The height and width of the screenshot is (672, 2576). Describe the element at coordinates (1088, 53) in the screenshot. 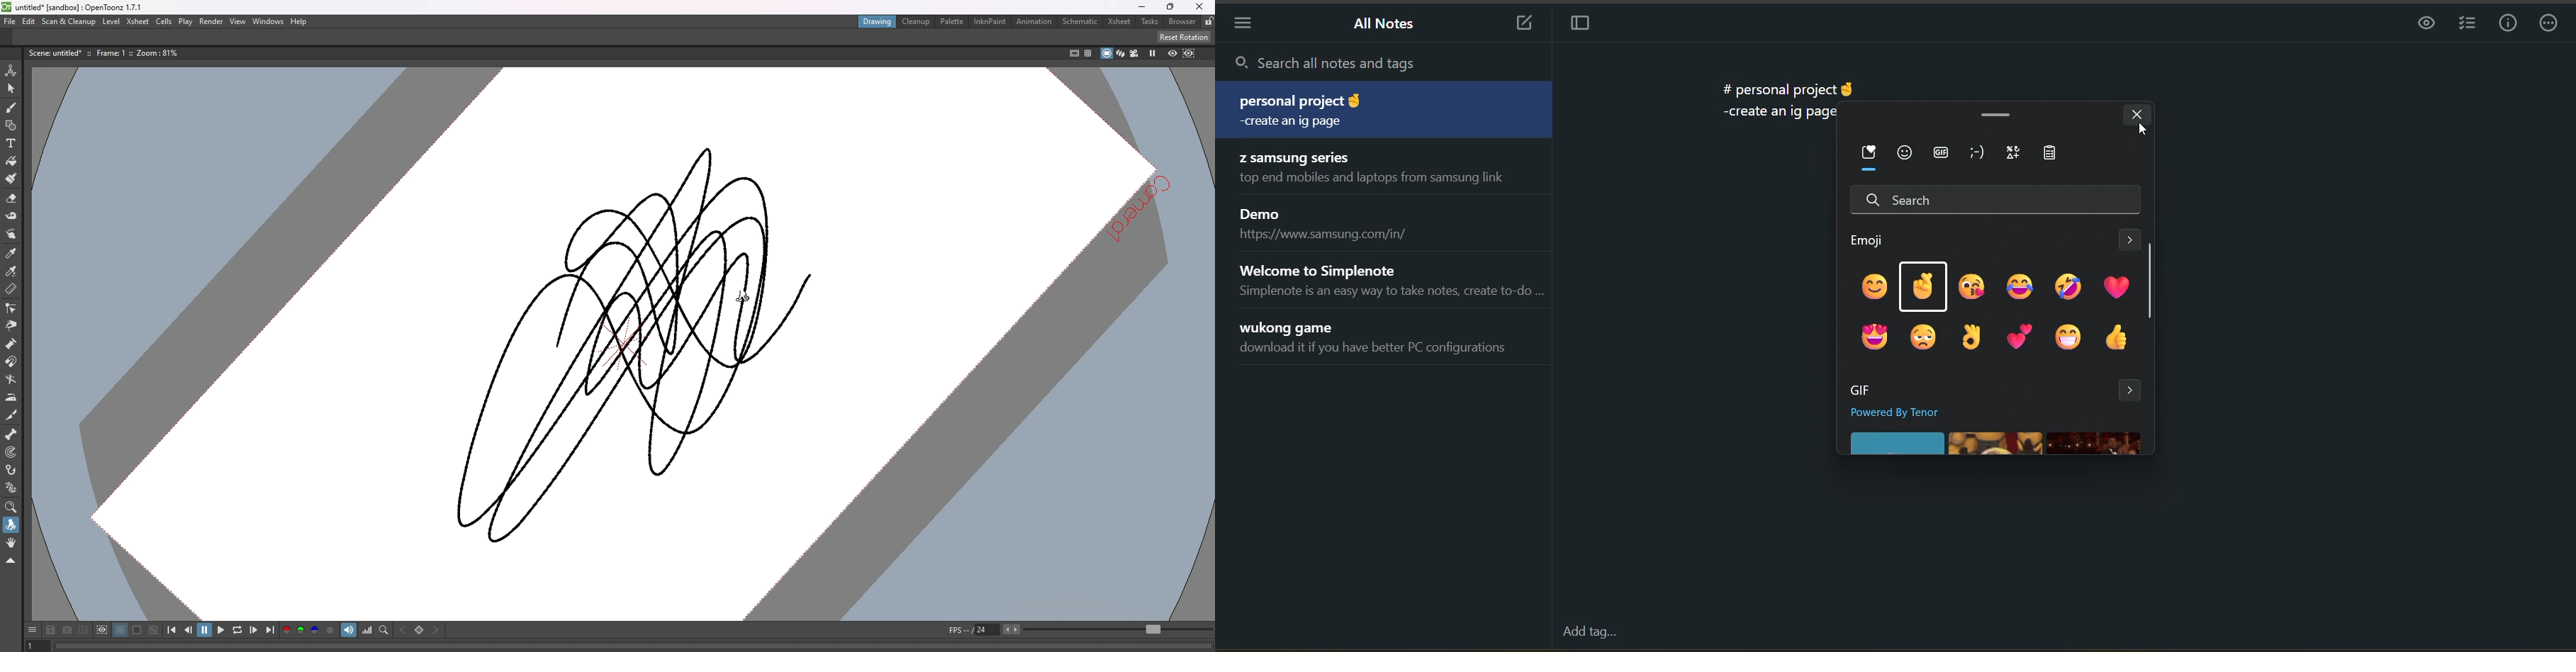

I see `field guide` at that location.